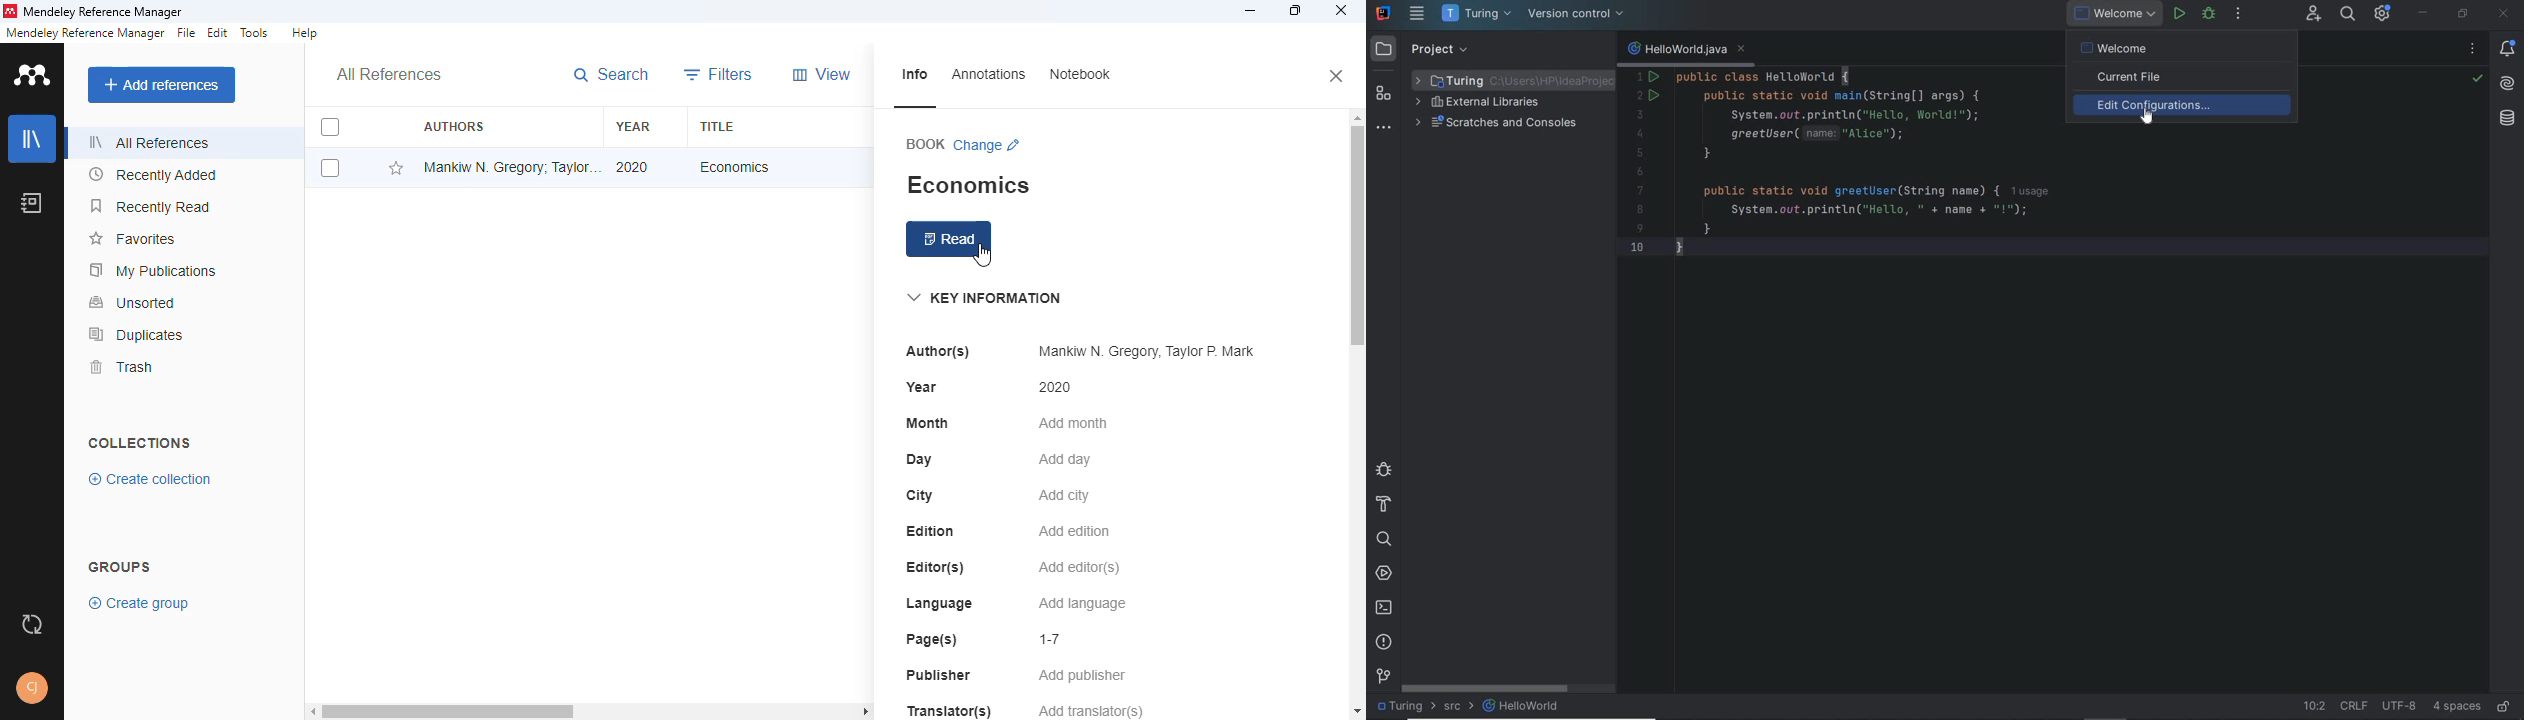 The width and height of the screenshot is (2548, 728). Describe the element at coordinates (389, 74) in the screenshot. I see `all references` at that location.